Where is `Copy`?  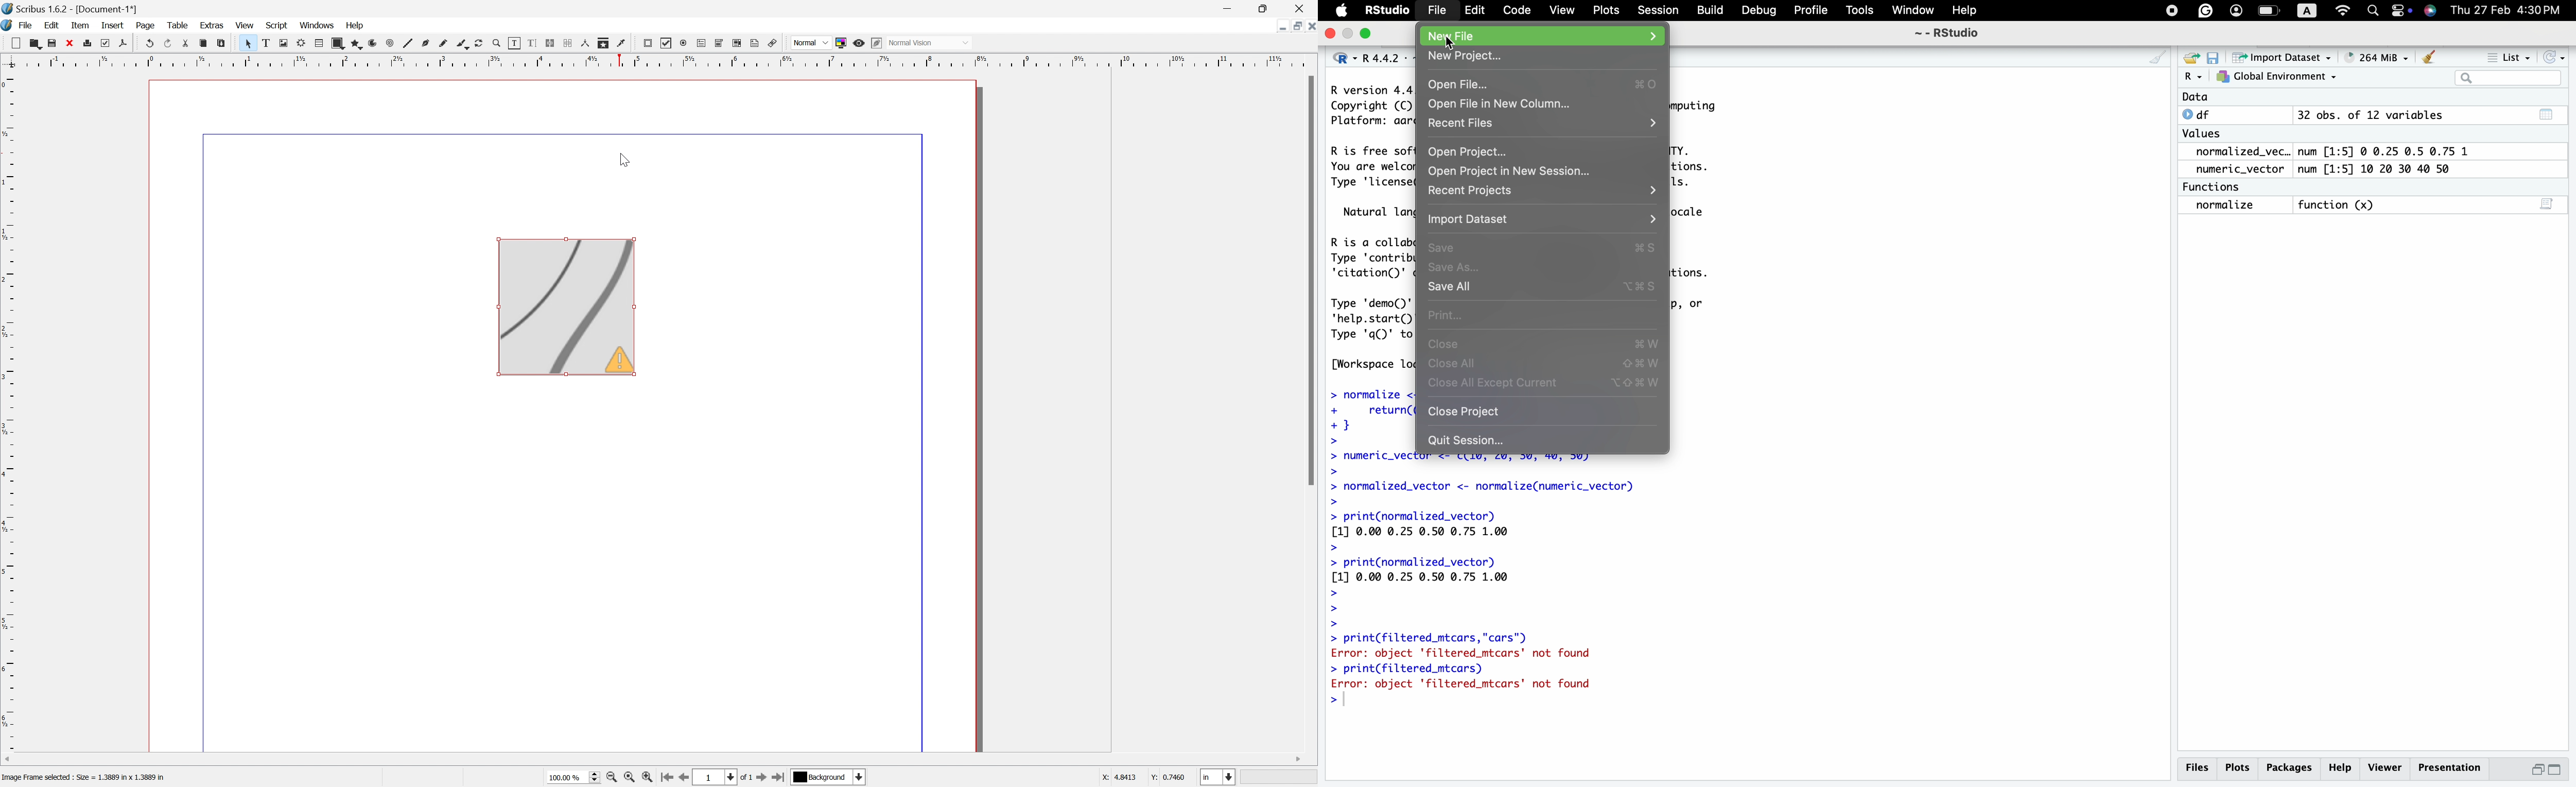 Copy is located at coordinates (206, 43).